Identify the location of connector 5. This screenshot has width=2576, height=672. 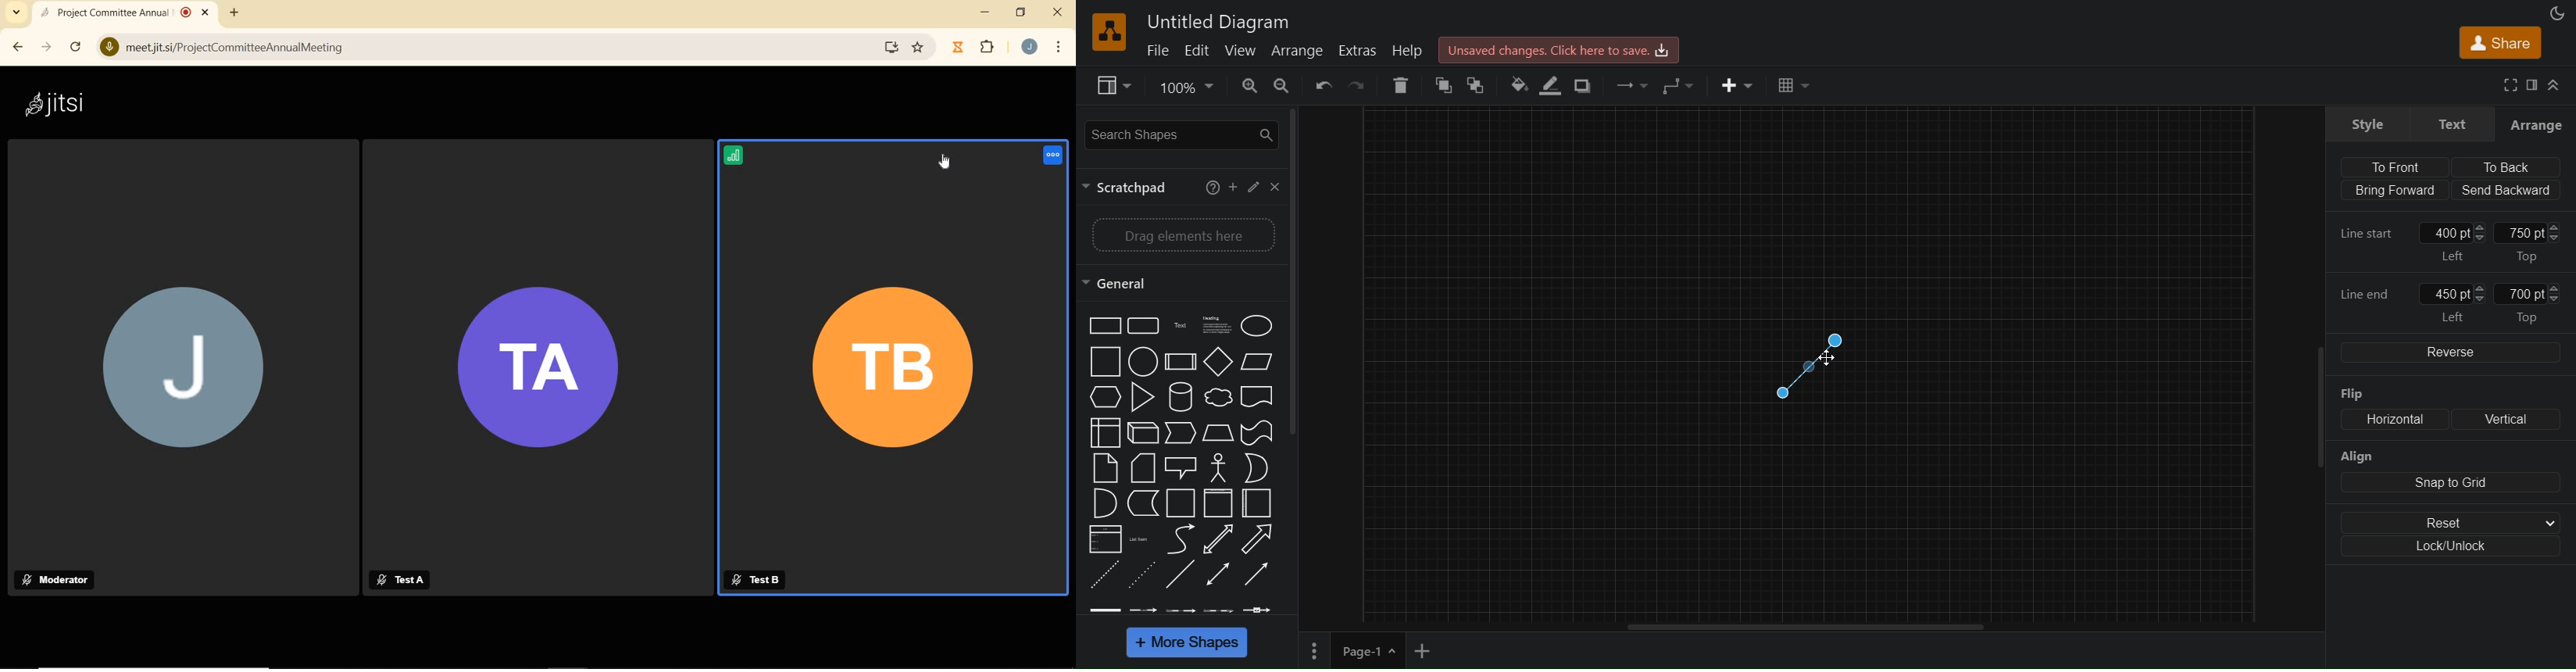
(1260, 609).